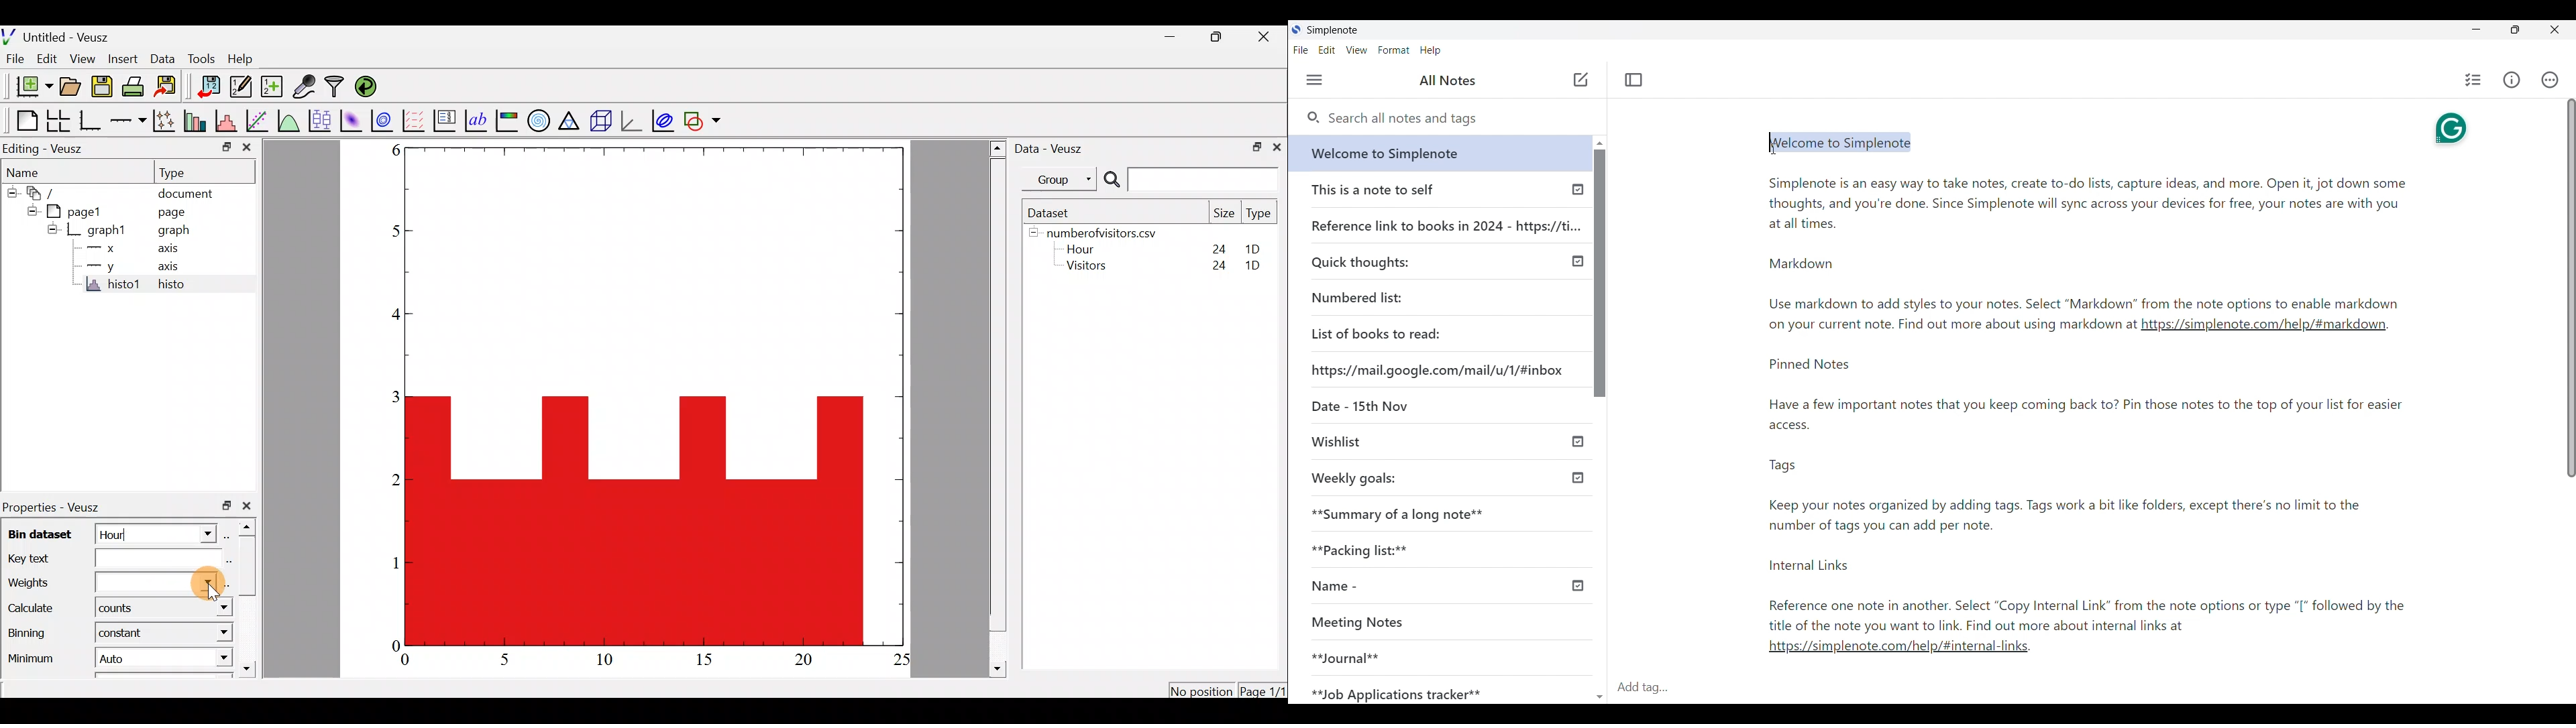  What do you see at coordinates (58, 121) in the screenshot?
I see `arrange graphs in a grid` at bounding box center [58, 121].